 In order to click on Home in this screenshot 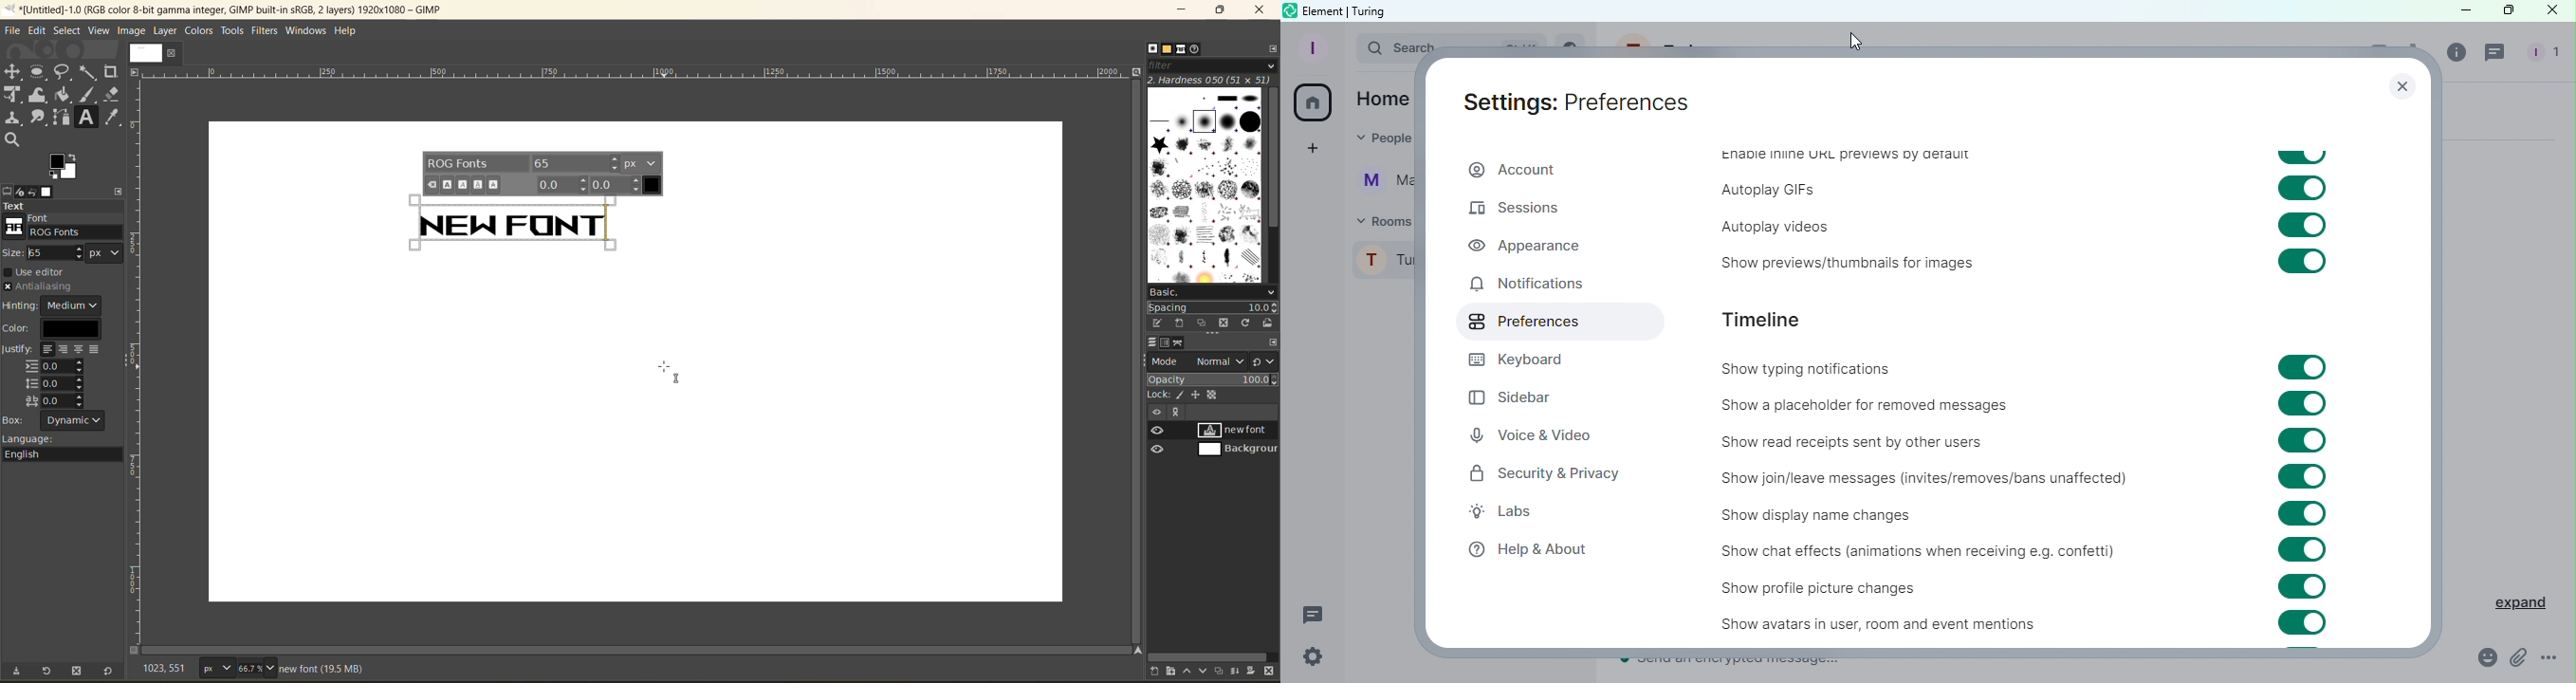, I will do `click(1315, 102)`.